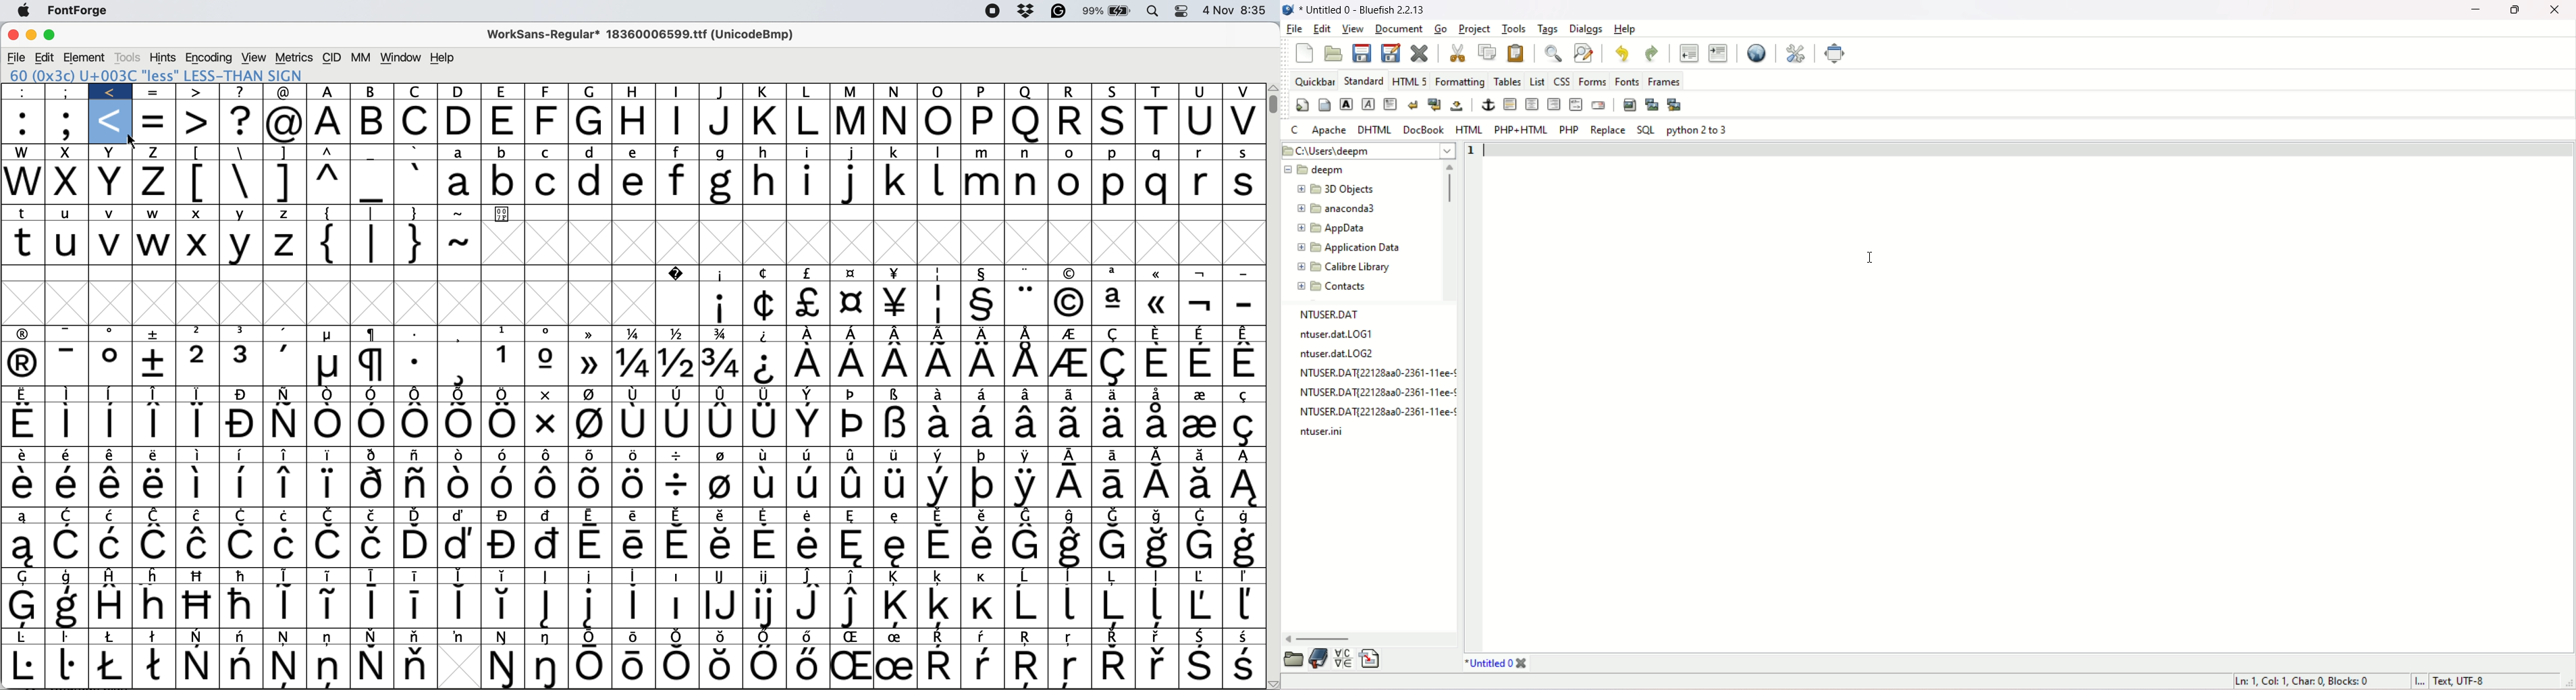 The height and width of the screenshot is (700, 2576). I want to click on undo, so click(1624, 54).